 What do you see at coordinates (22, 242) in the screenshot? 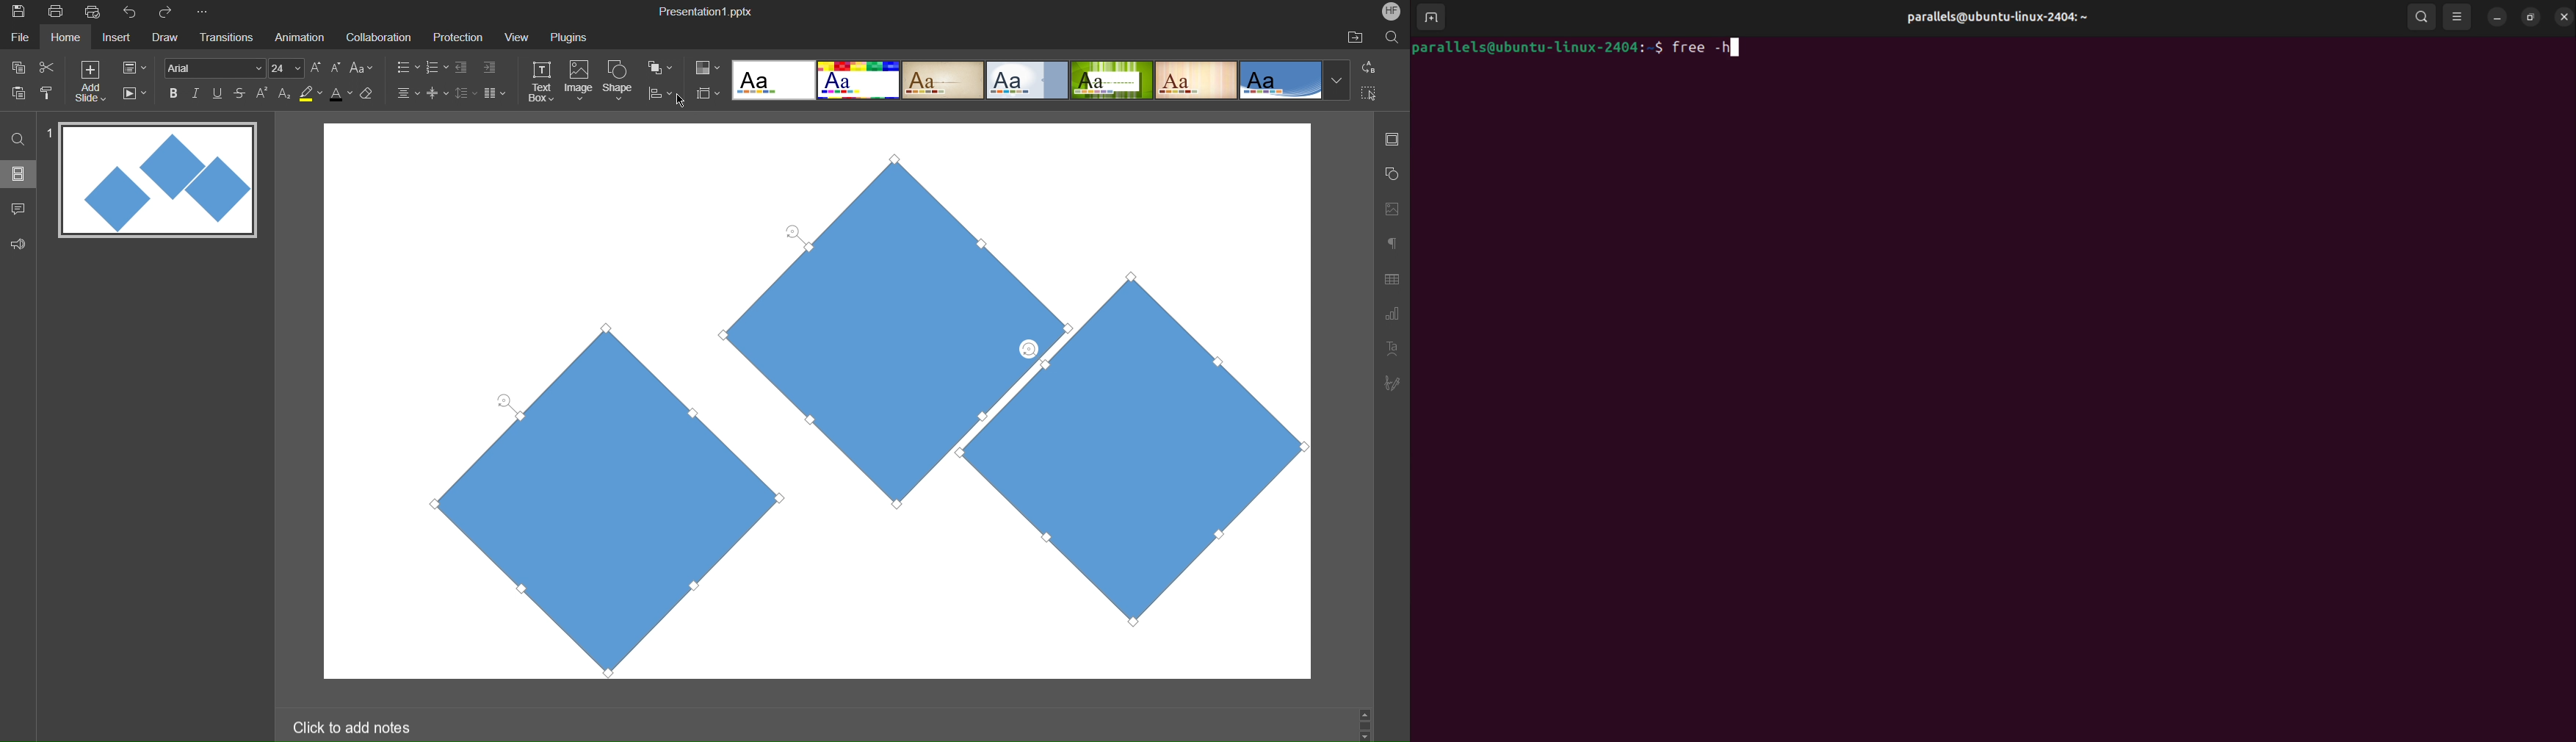
I see `support` at bounding box center [22, 242].